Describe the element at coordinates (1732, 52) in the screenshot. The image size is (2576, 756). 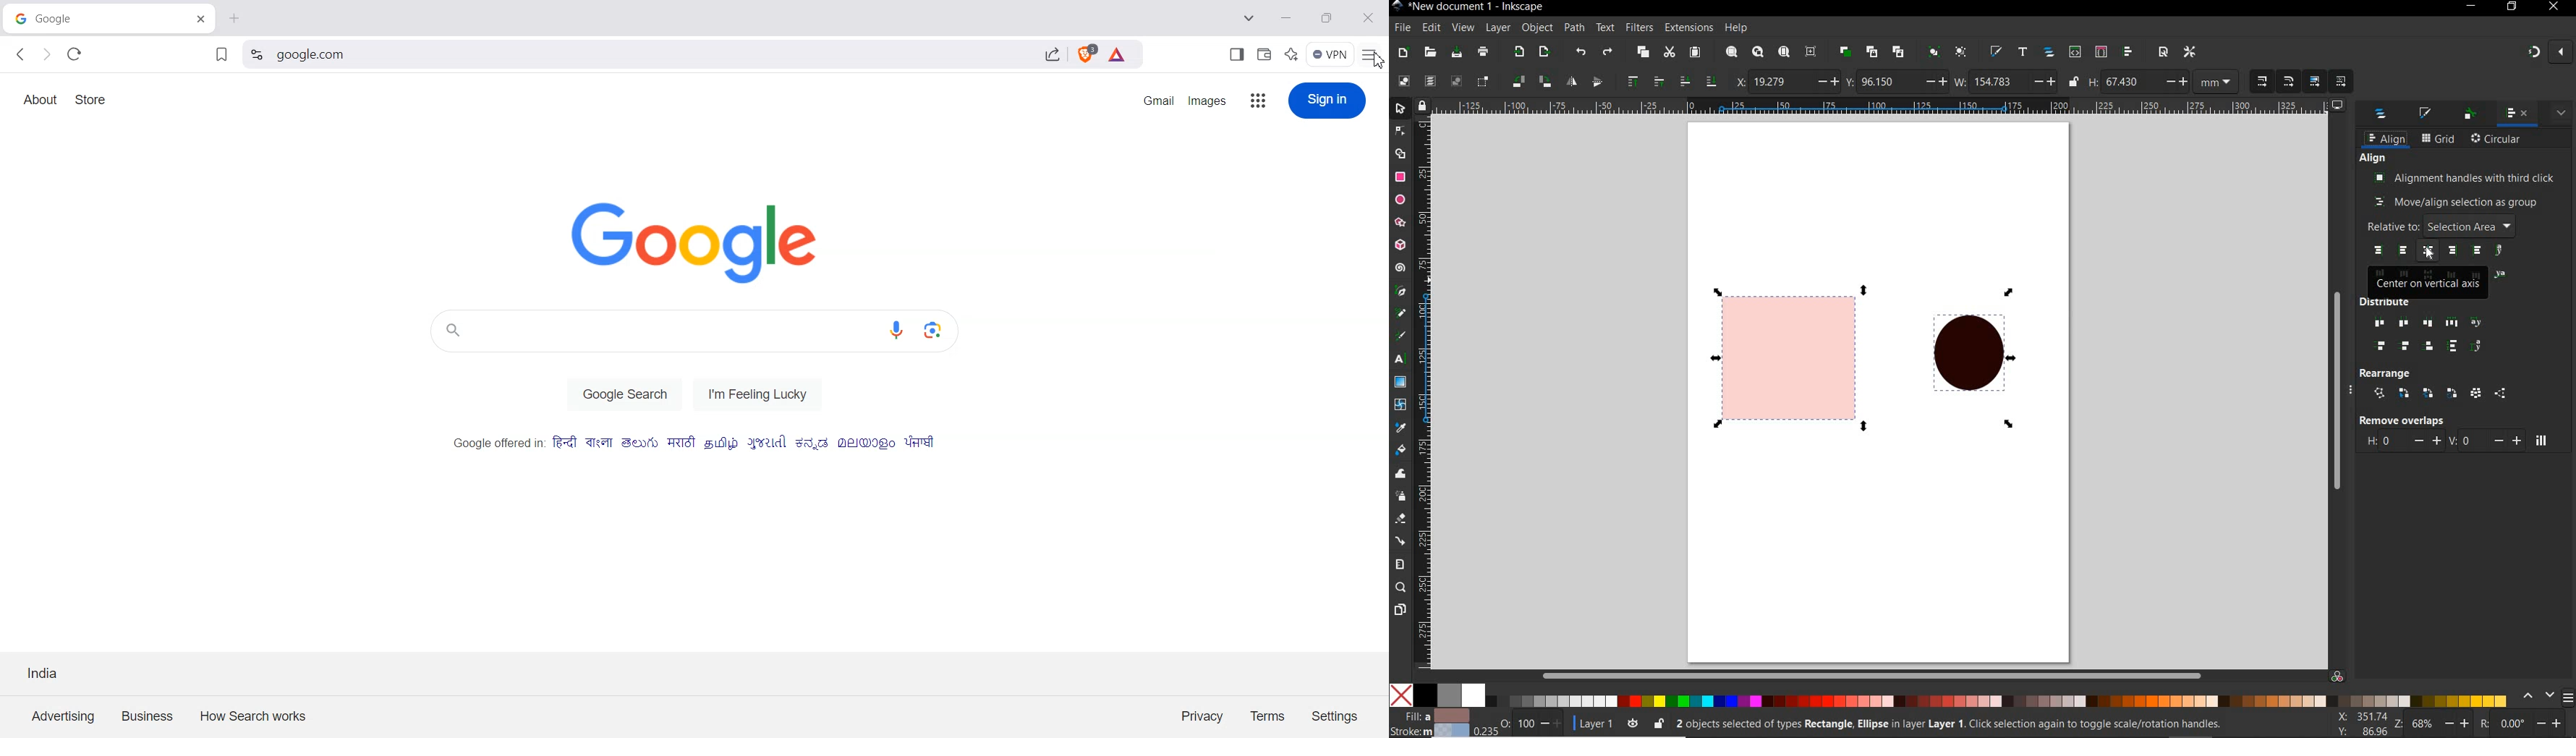
I see `zoom selection` at that location.